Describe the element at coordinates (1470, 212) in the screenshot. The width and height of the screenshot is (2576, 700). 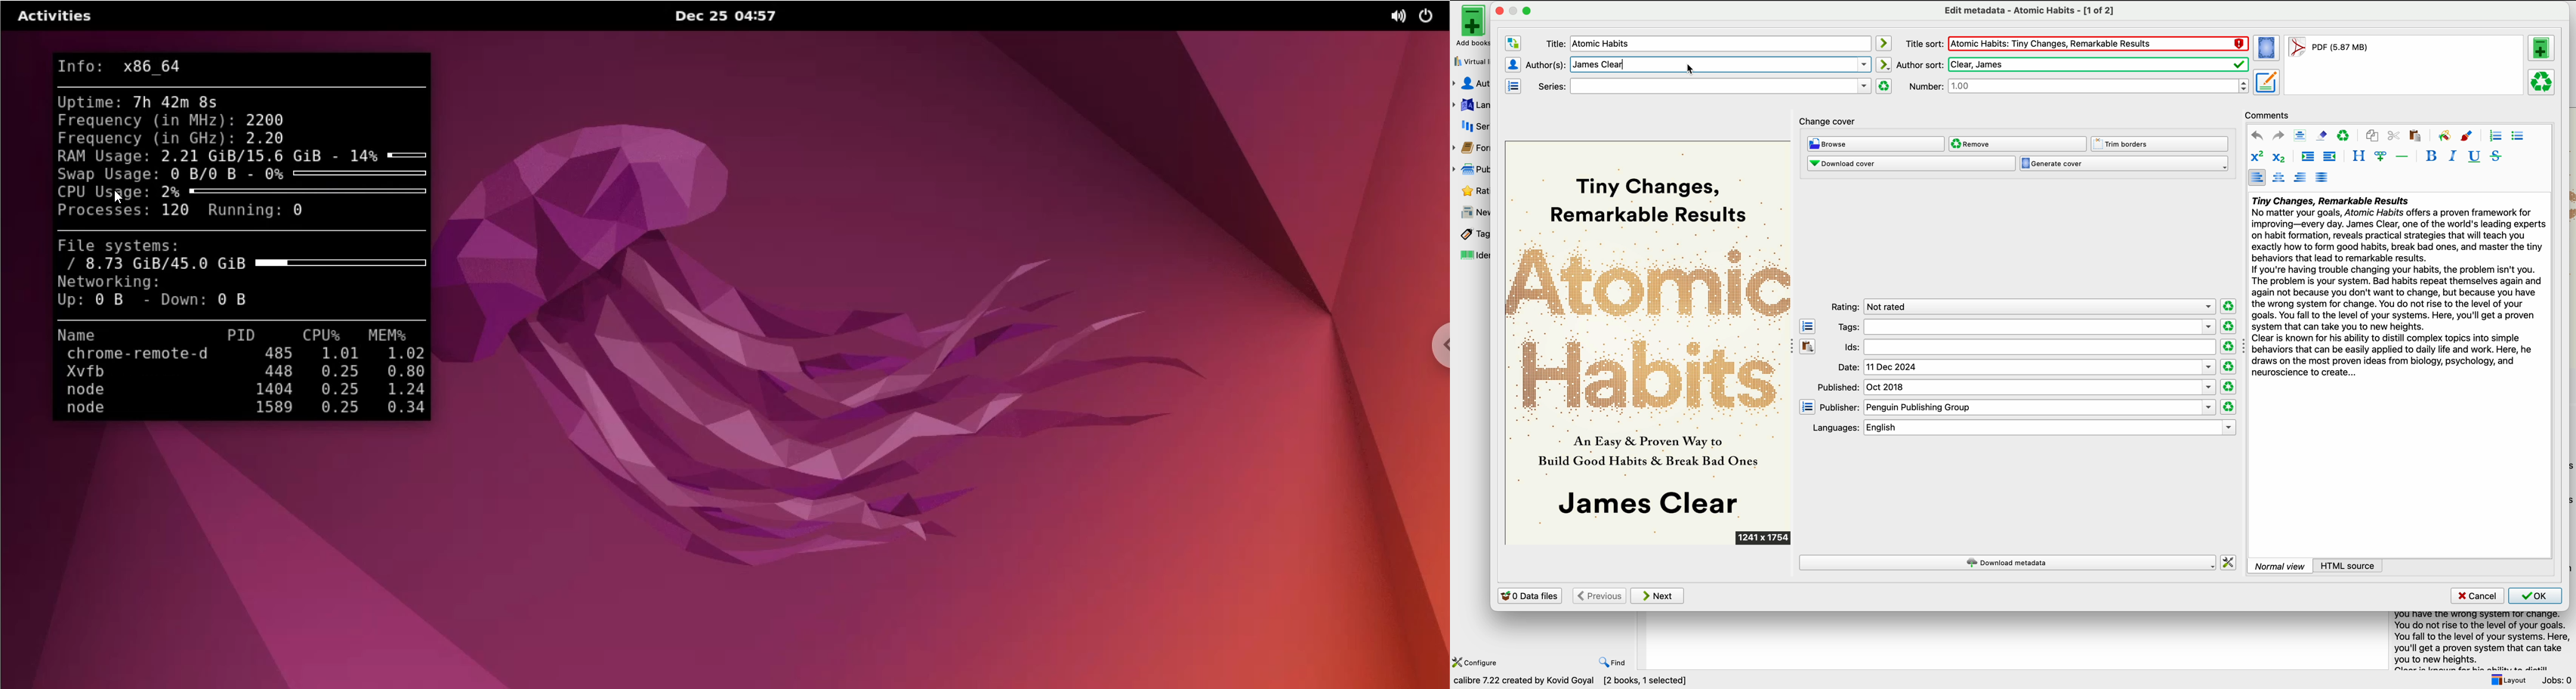
I see `news` at that location.